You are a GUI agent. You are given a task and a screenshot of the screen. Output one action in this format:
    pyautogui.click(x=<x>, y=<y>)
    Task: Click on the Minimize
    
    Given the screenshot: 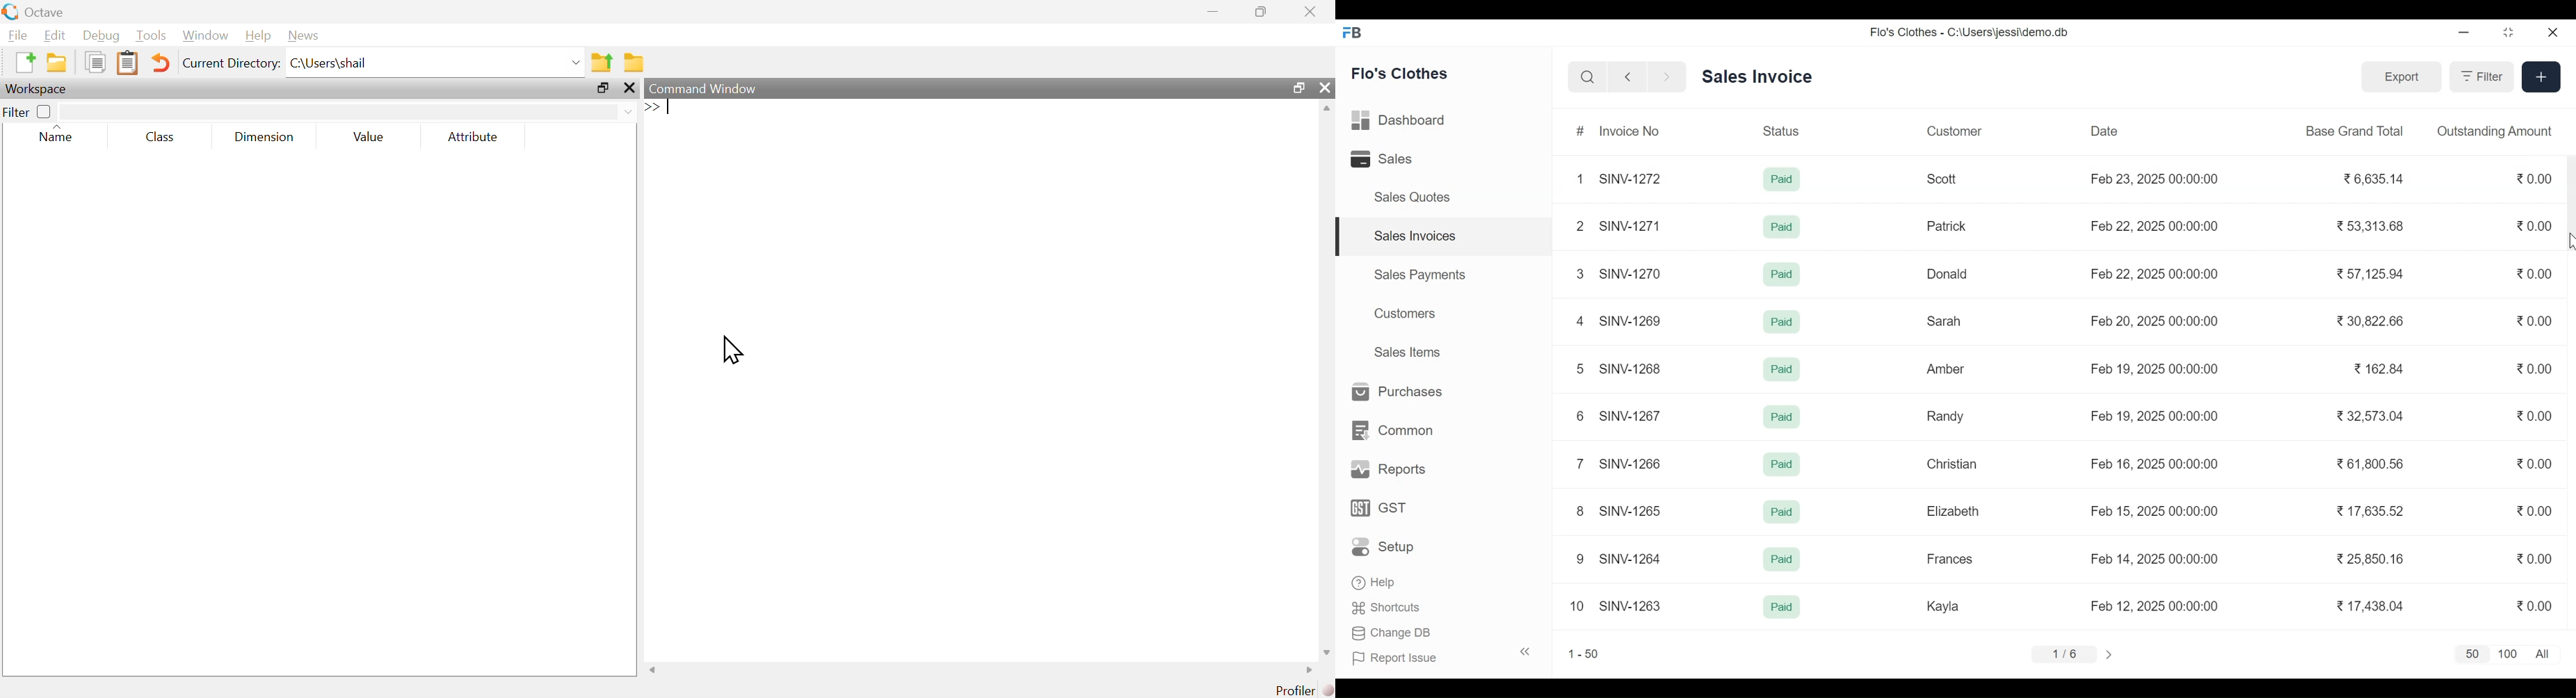 What is the action you would take?
    pyautogui.click(x=2464, y=34)
    